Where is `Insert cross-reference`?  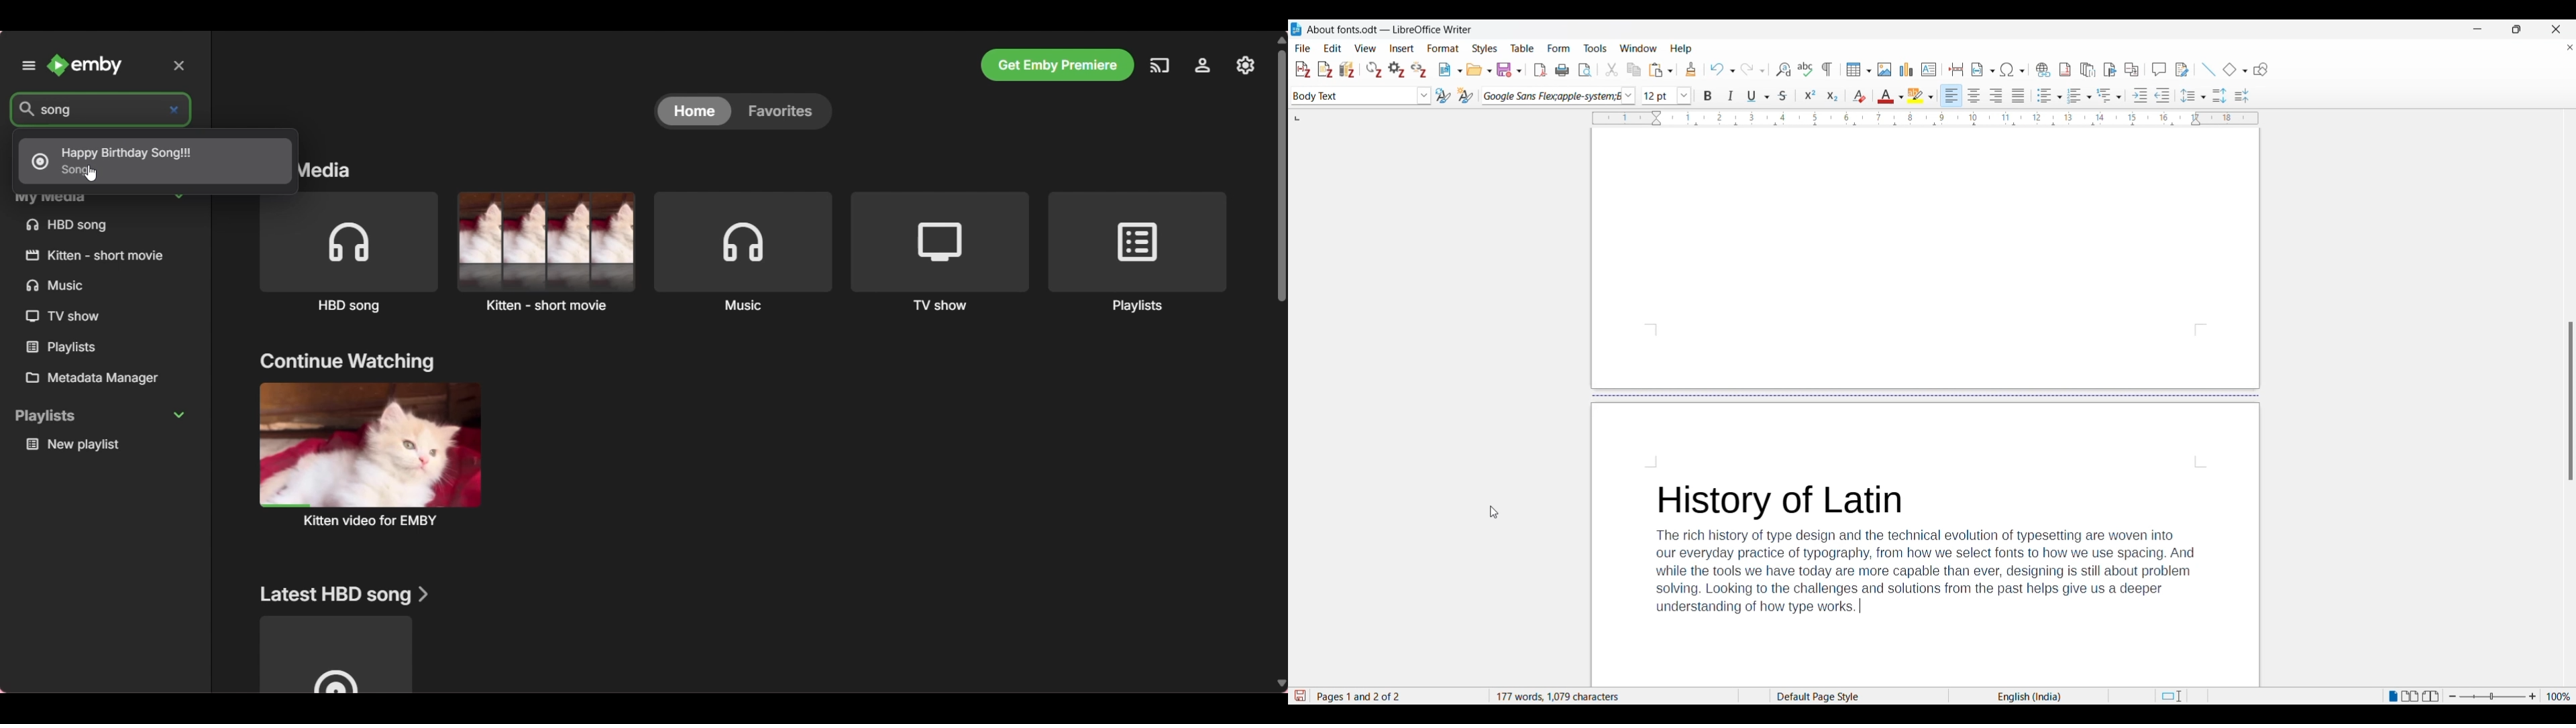
Insert cross-reference is located at coordinates (2131, 70).